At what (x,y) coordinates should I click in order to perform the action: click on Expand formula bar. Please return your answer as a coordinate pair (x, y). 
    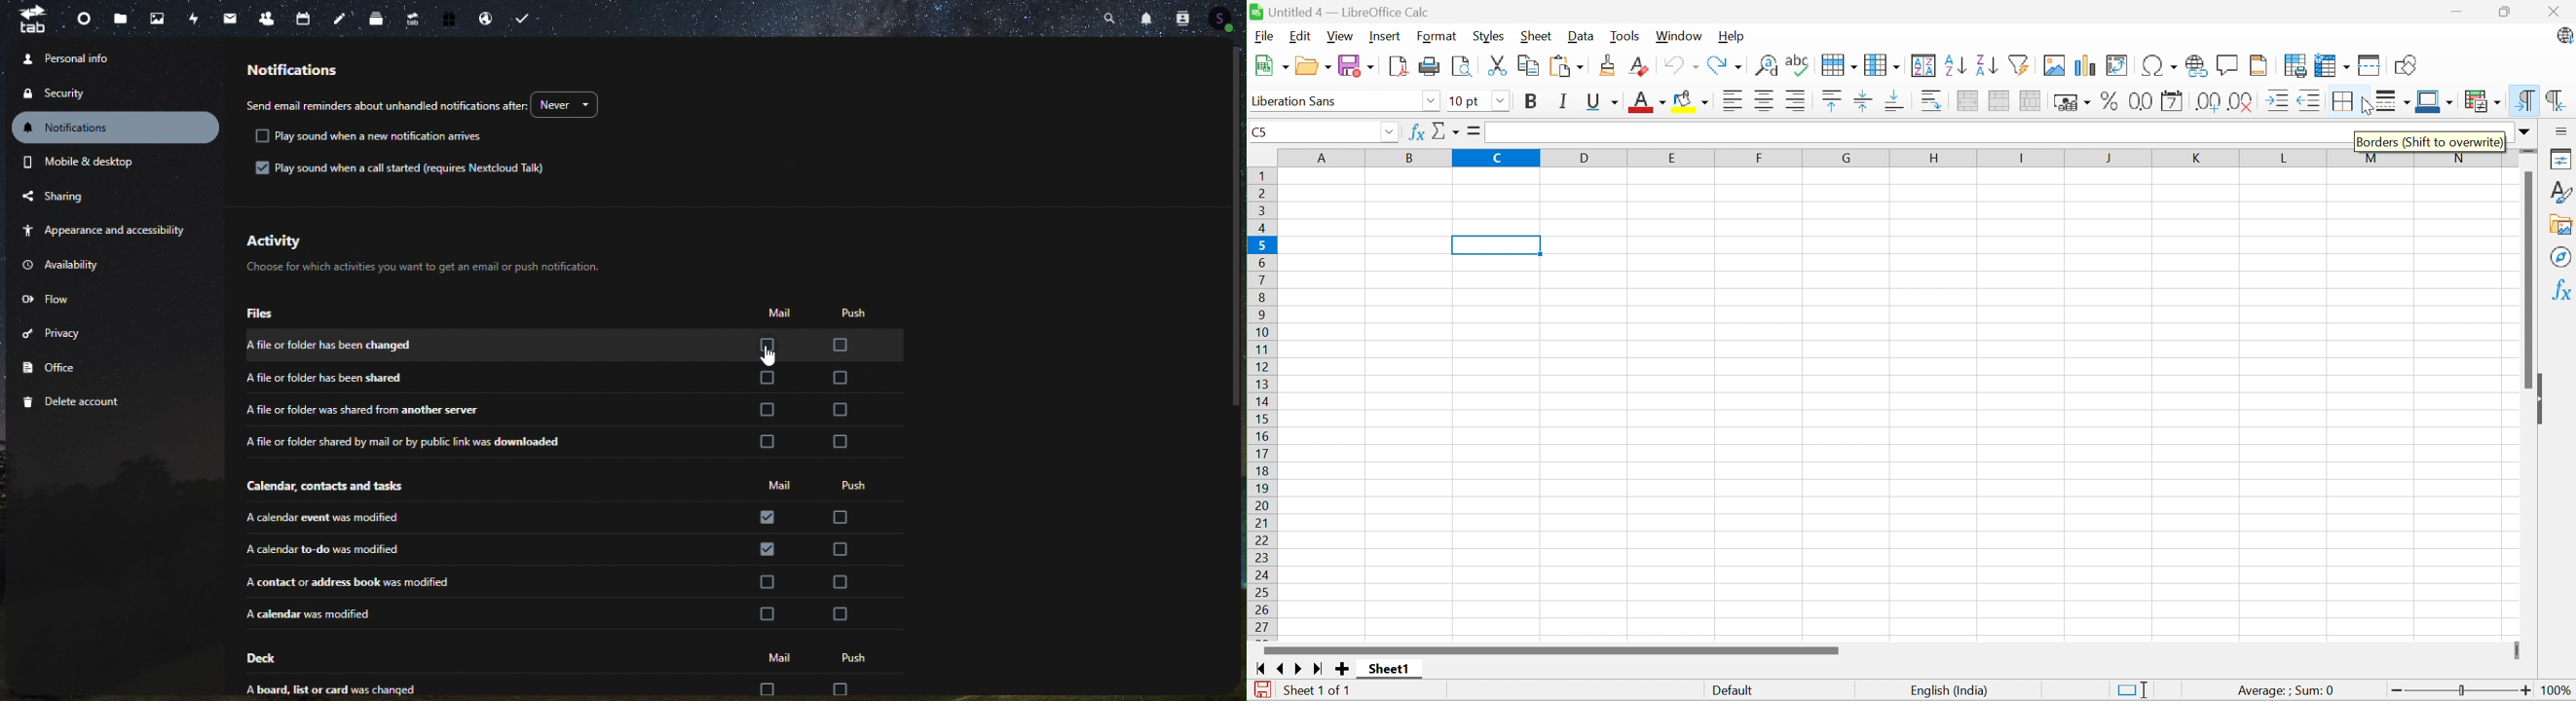
    Looking at the image, I should click on (2526, 132).